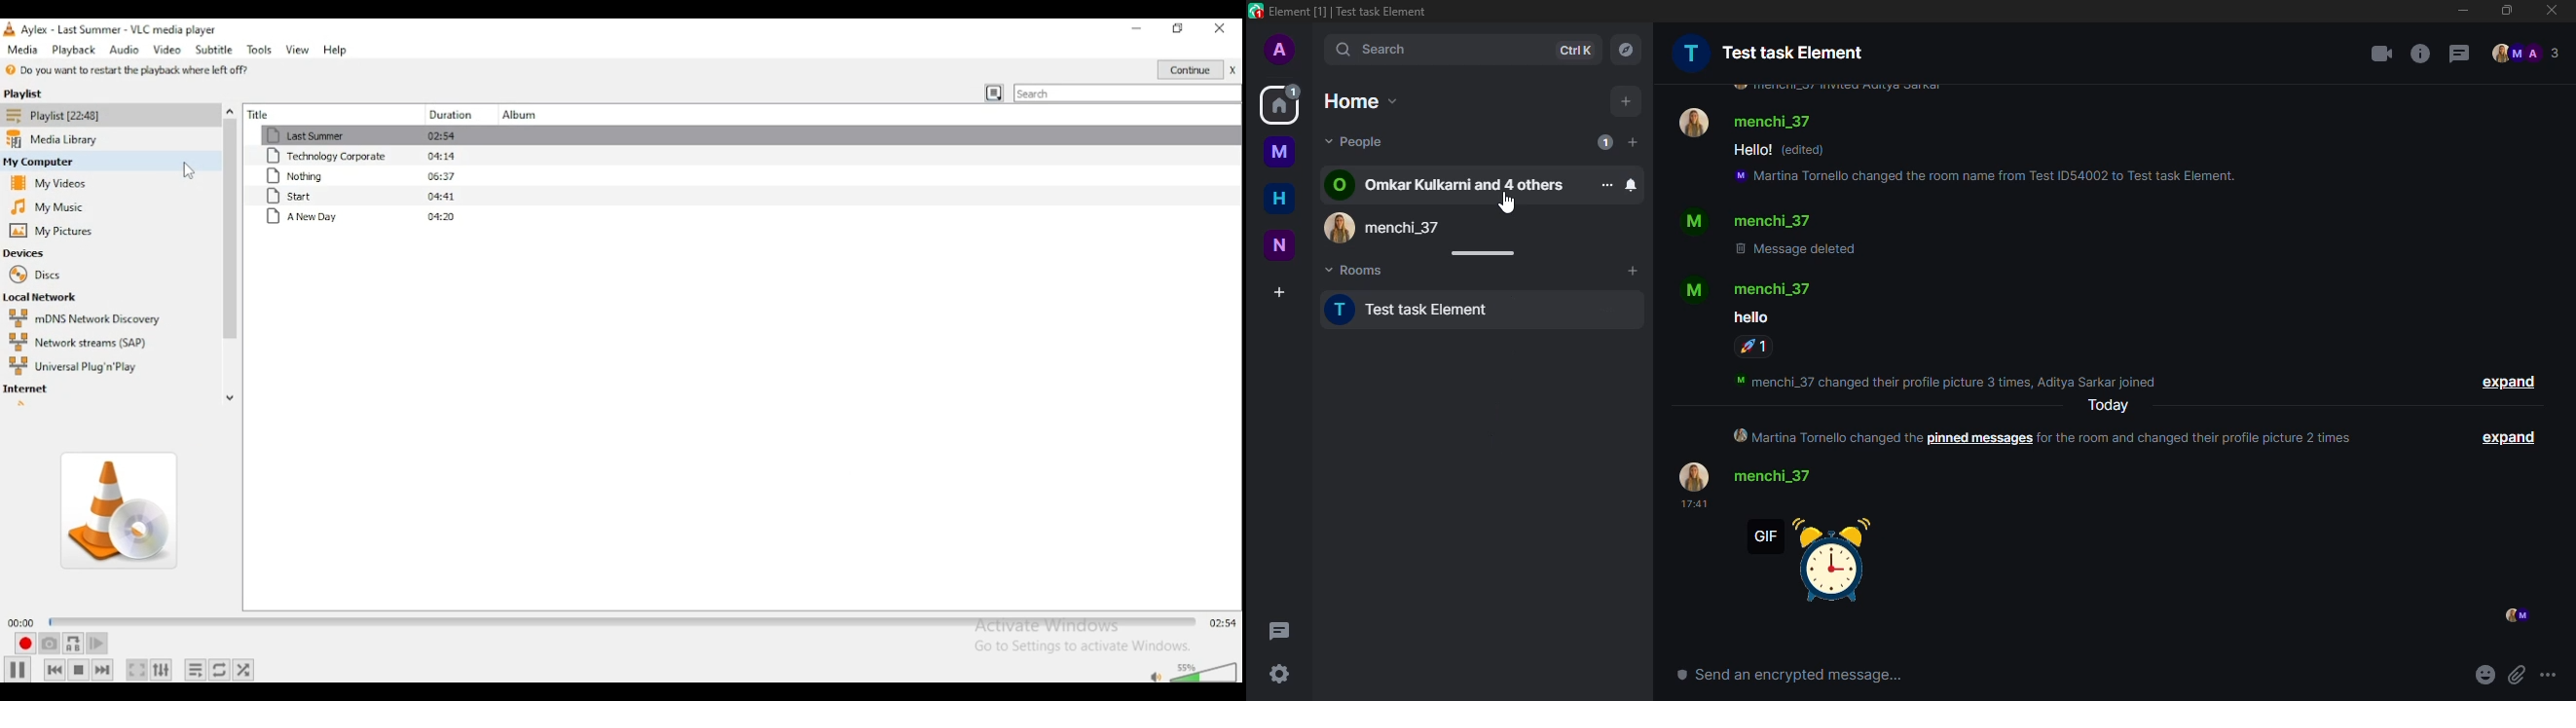  Describe the element at coordinates (1280, 51) in the screenshot. I see `profile` at that location.